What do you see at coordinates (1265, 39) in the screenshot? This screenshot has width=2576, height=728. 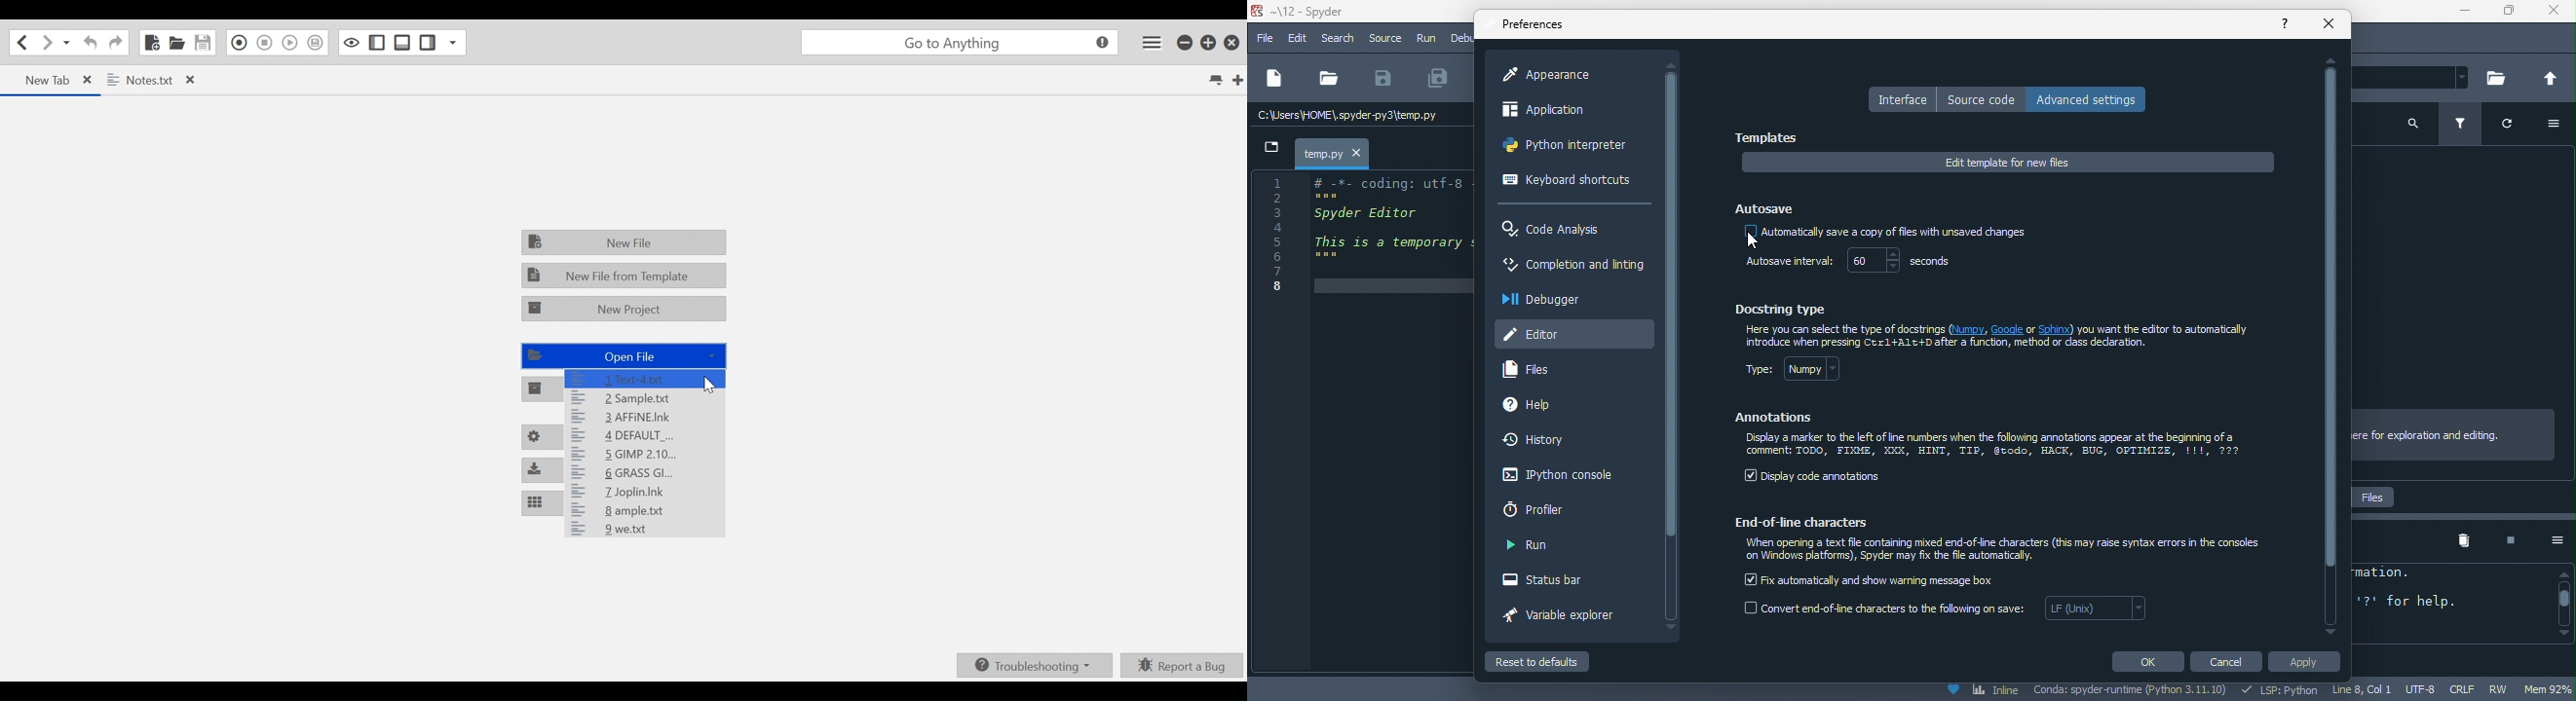 I see `file` at bounding box center [1265, 39].